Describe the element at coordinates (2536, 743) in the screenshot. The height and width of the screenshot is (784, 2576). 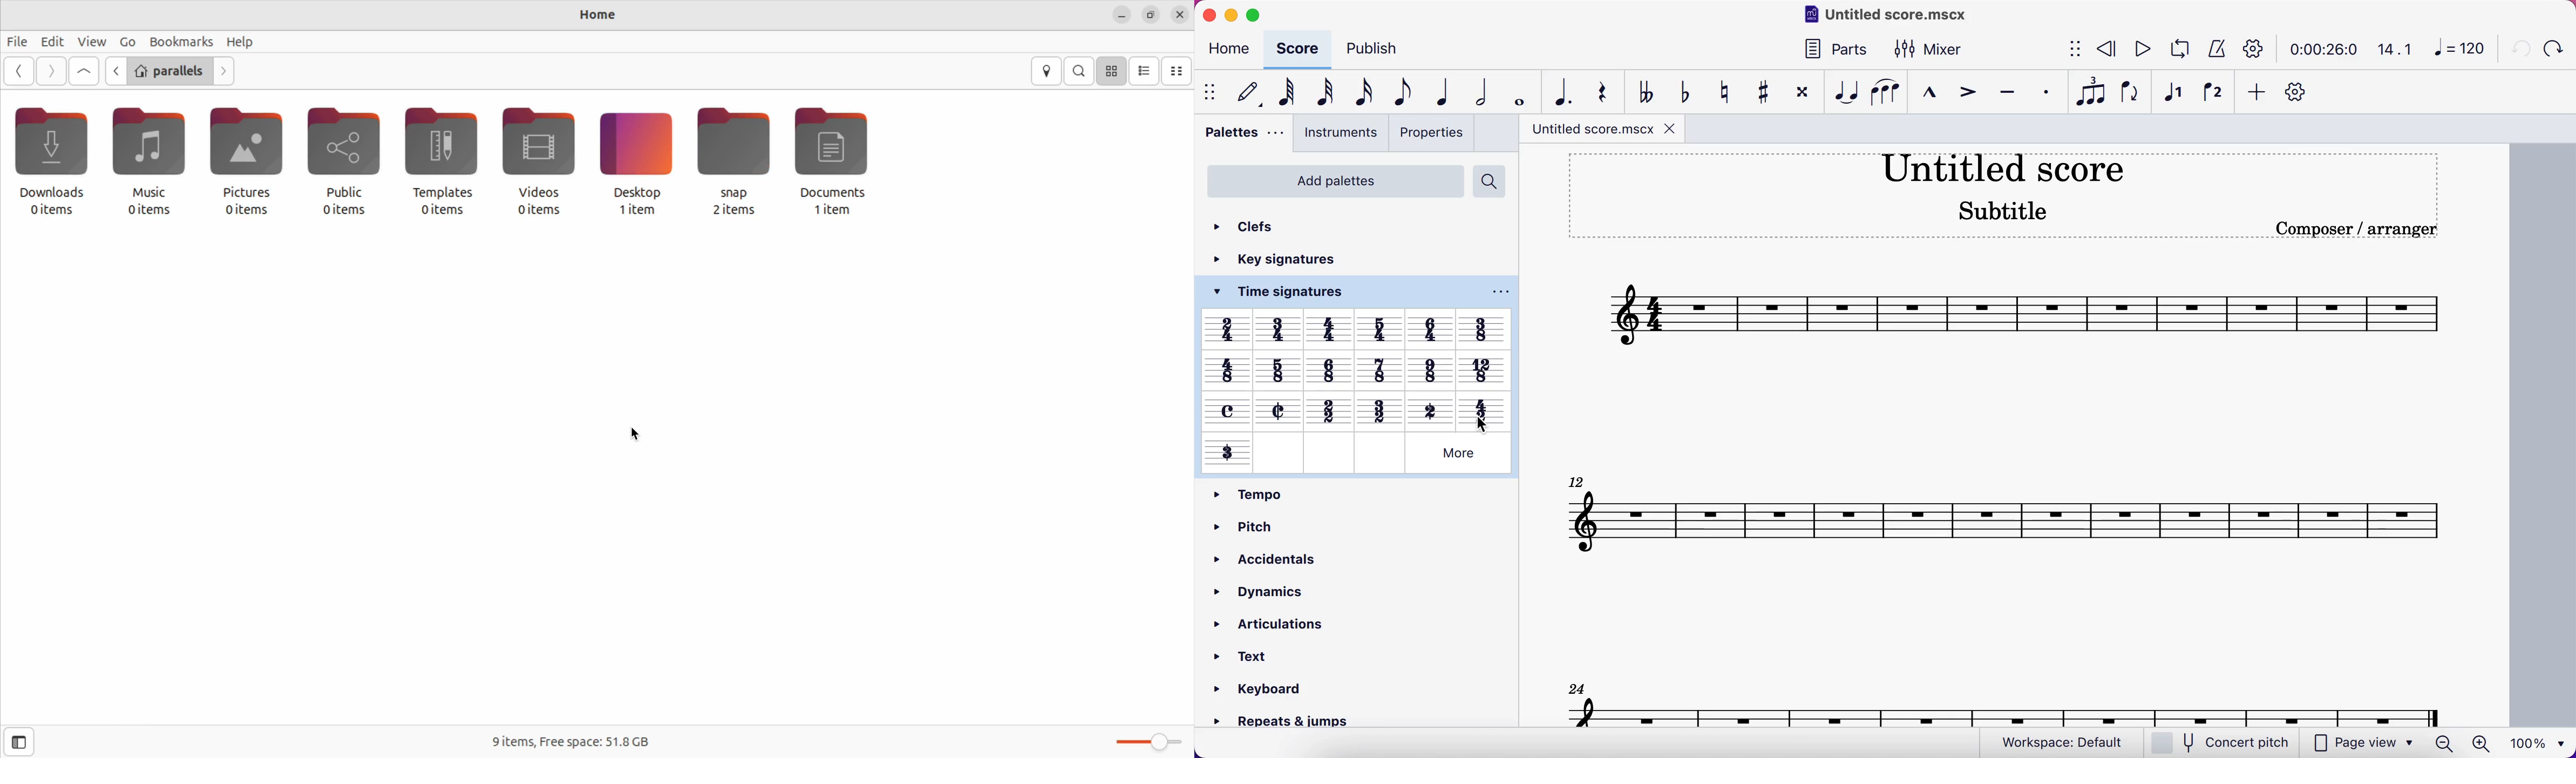
I see `100%` at that location.